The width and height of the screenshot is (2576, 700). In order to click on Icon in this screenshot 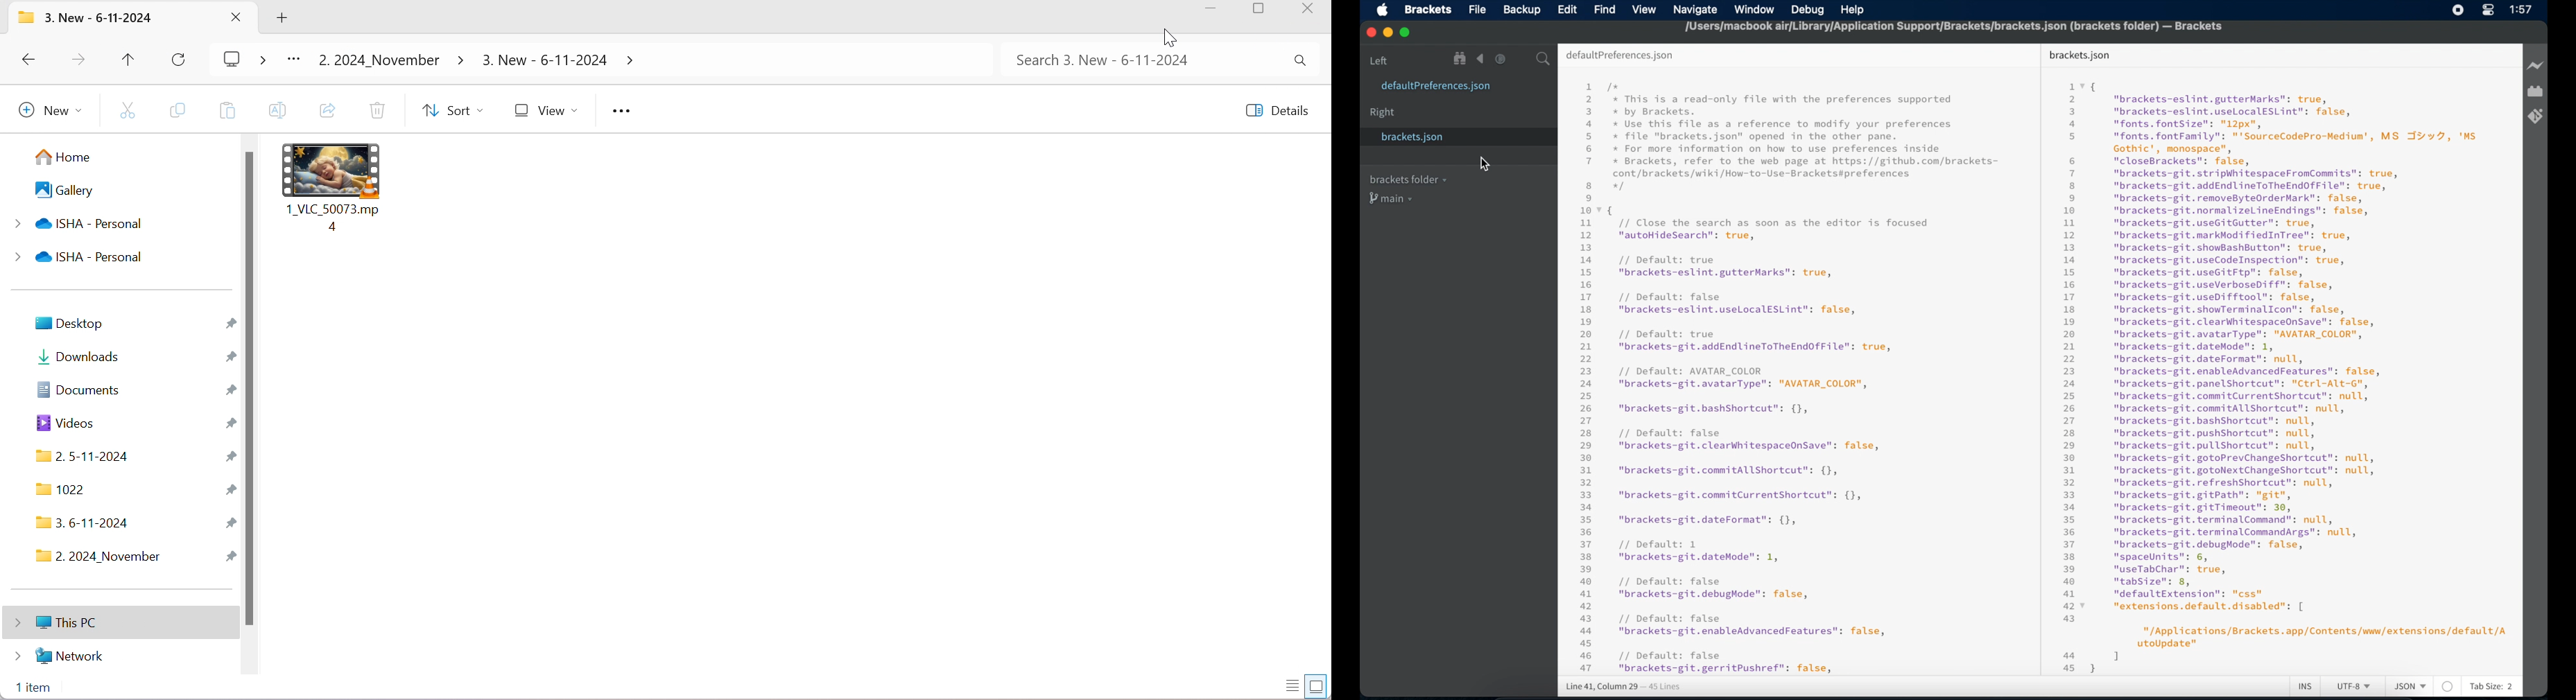, I will do `click(245, 58)`.